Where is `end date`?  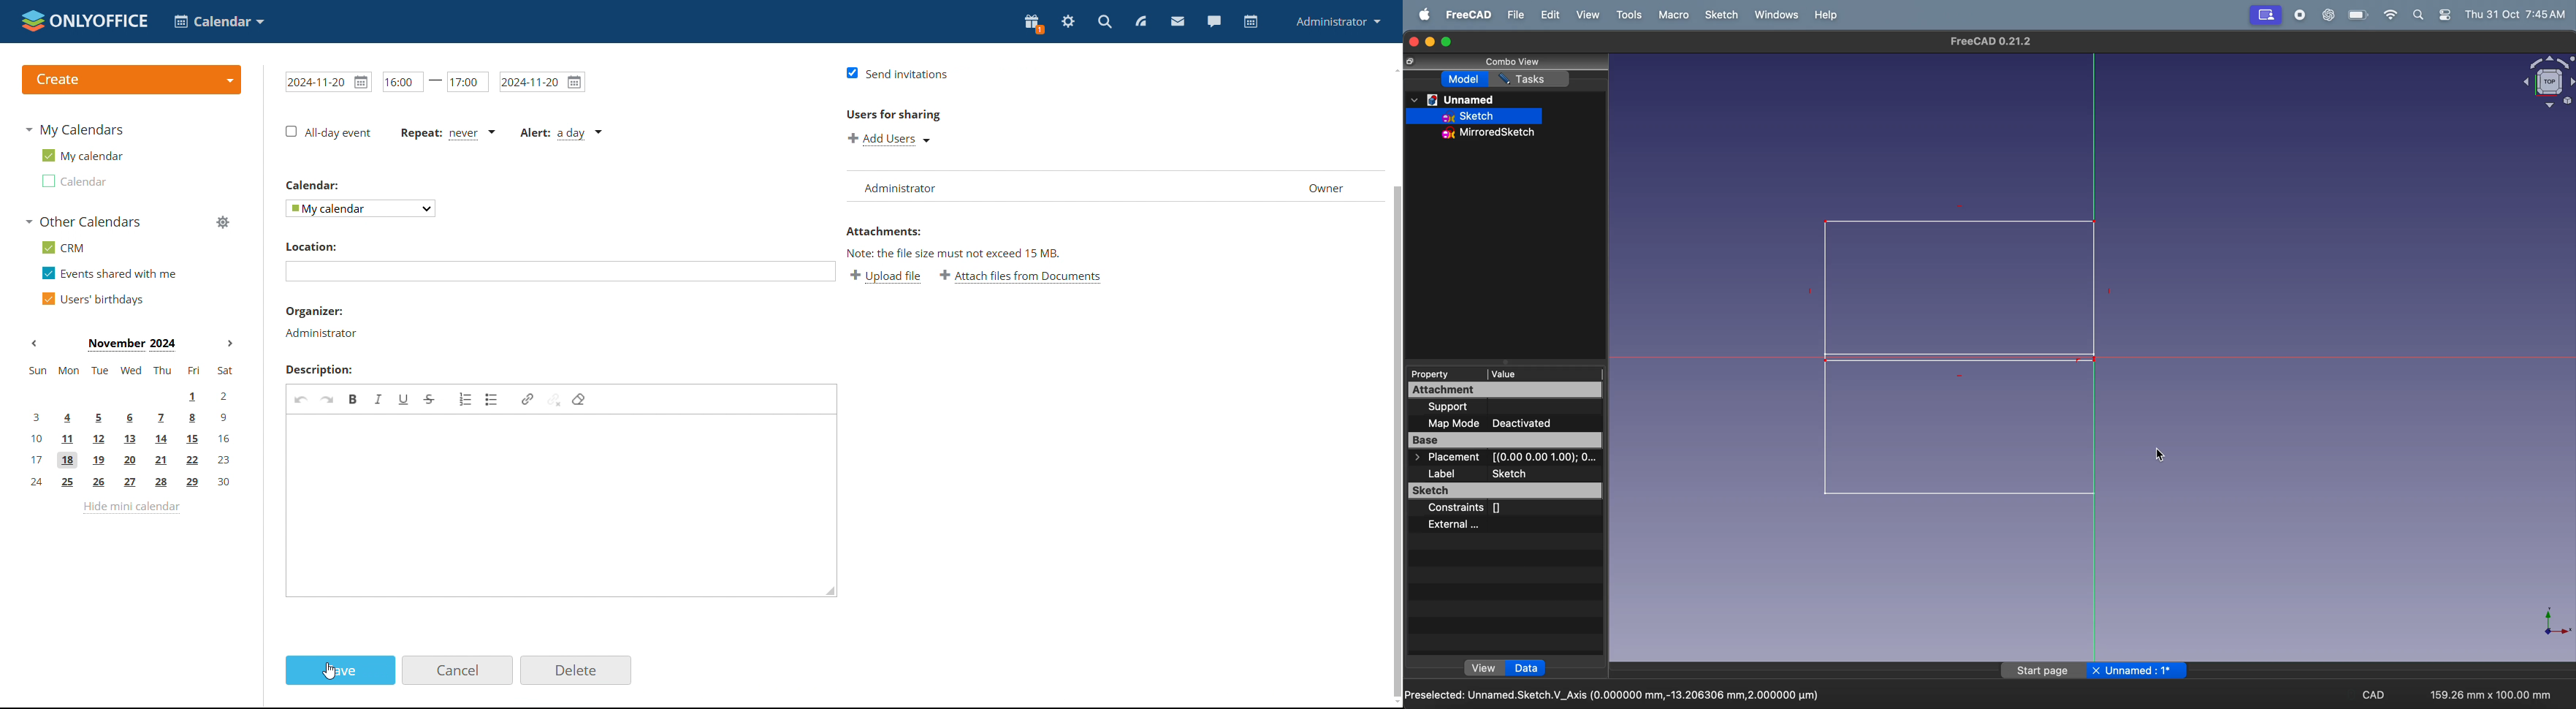 end date is located at coordinates (542, 81).